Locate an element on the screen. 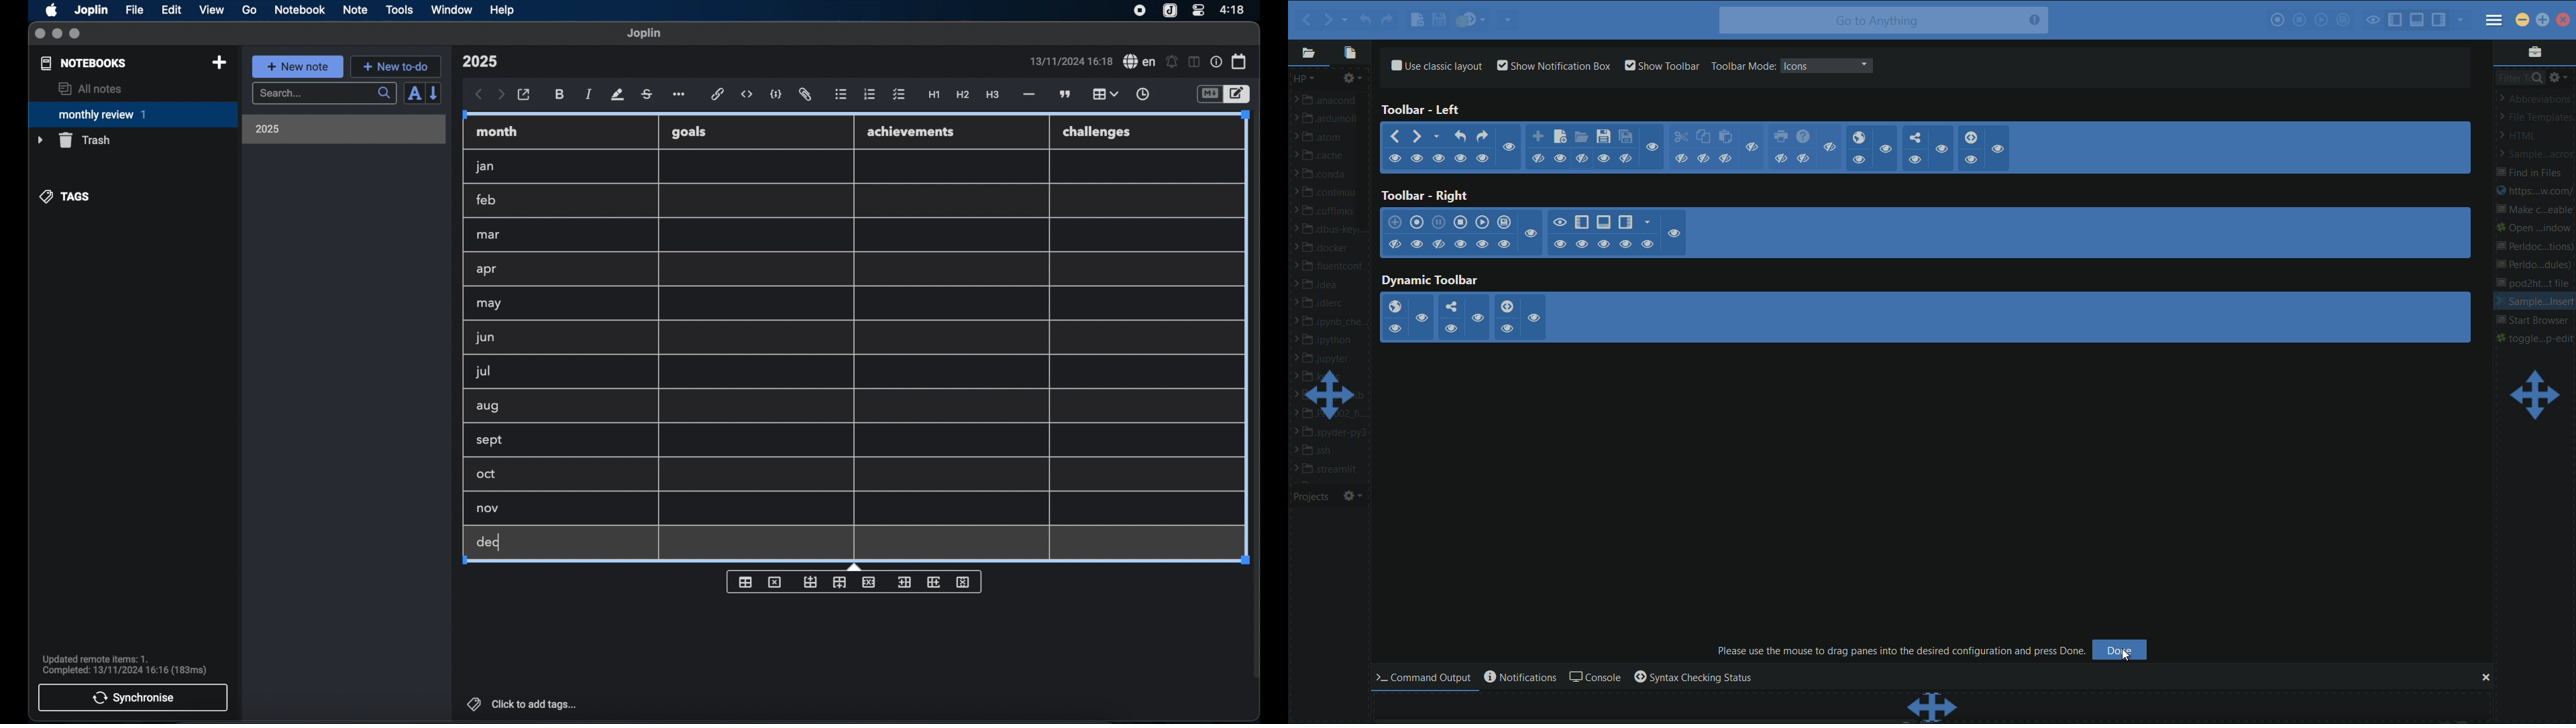 The height and width of the screenshot is (728, 2576). dec is located at coordinates (488, 542).